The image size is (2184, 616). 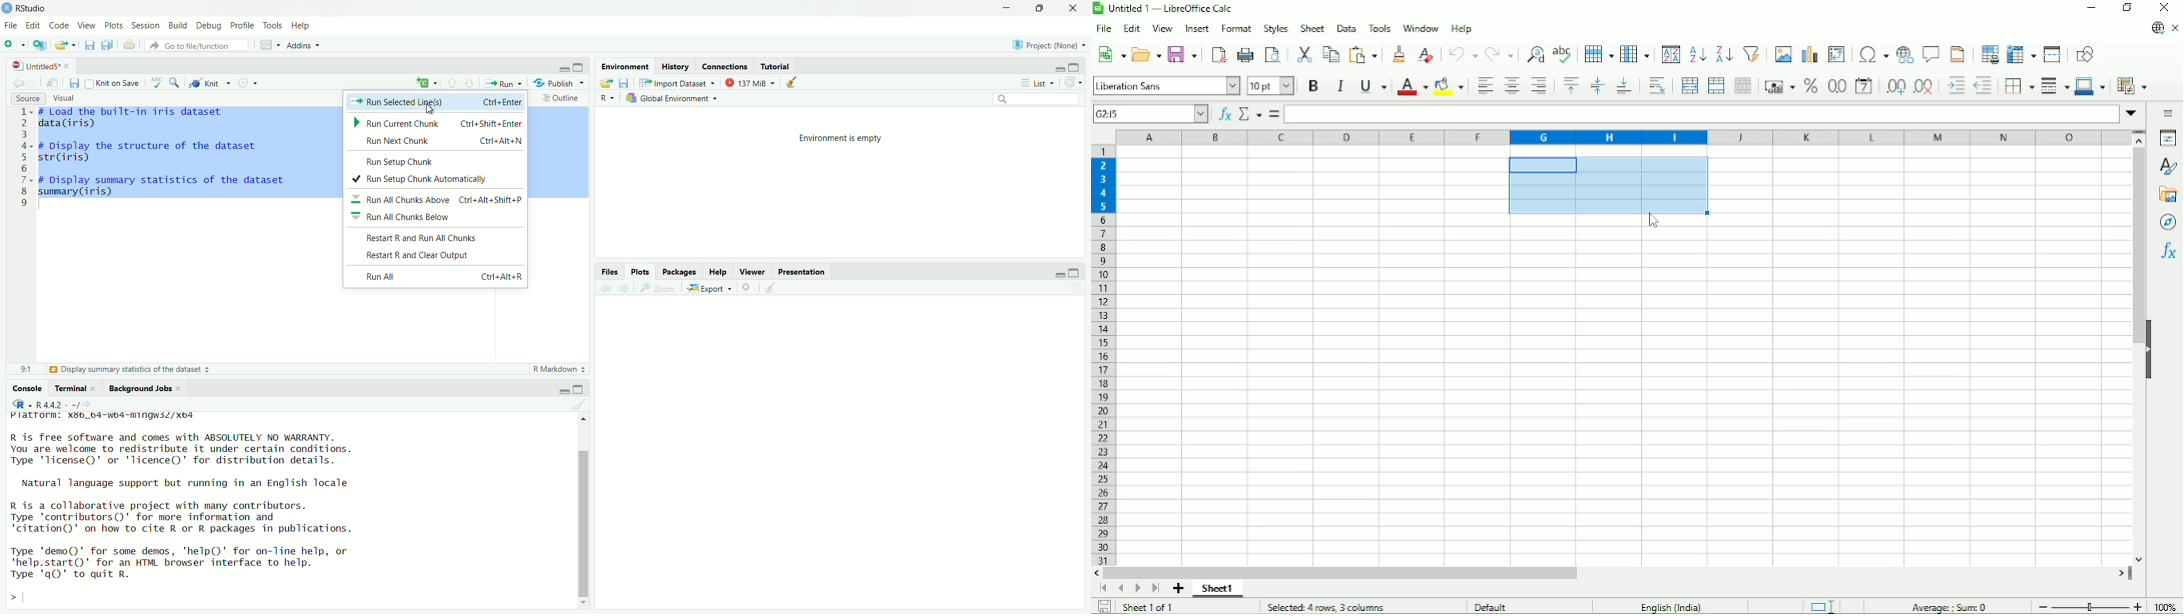 What do you see at coordinates (1342, 573) in the screenshot?
I see `Horizontal scrollbar` at bounding box center [1342, 573].